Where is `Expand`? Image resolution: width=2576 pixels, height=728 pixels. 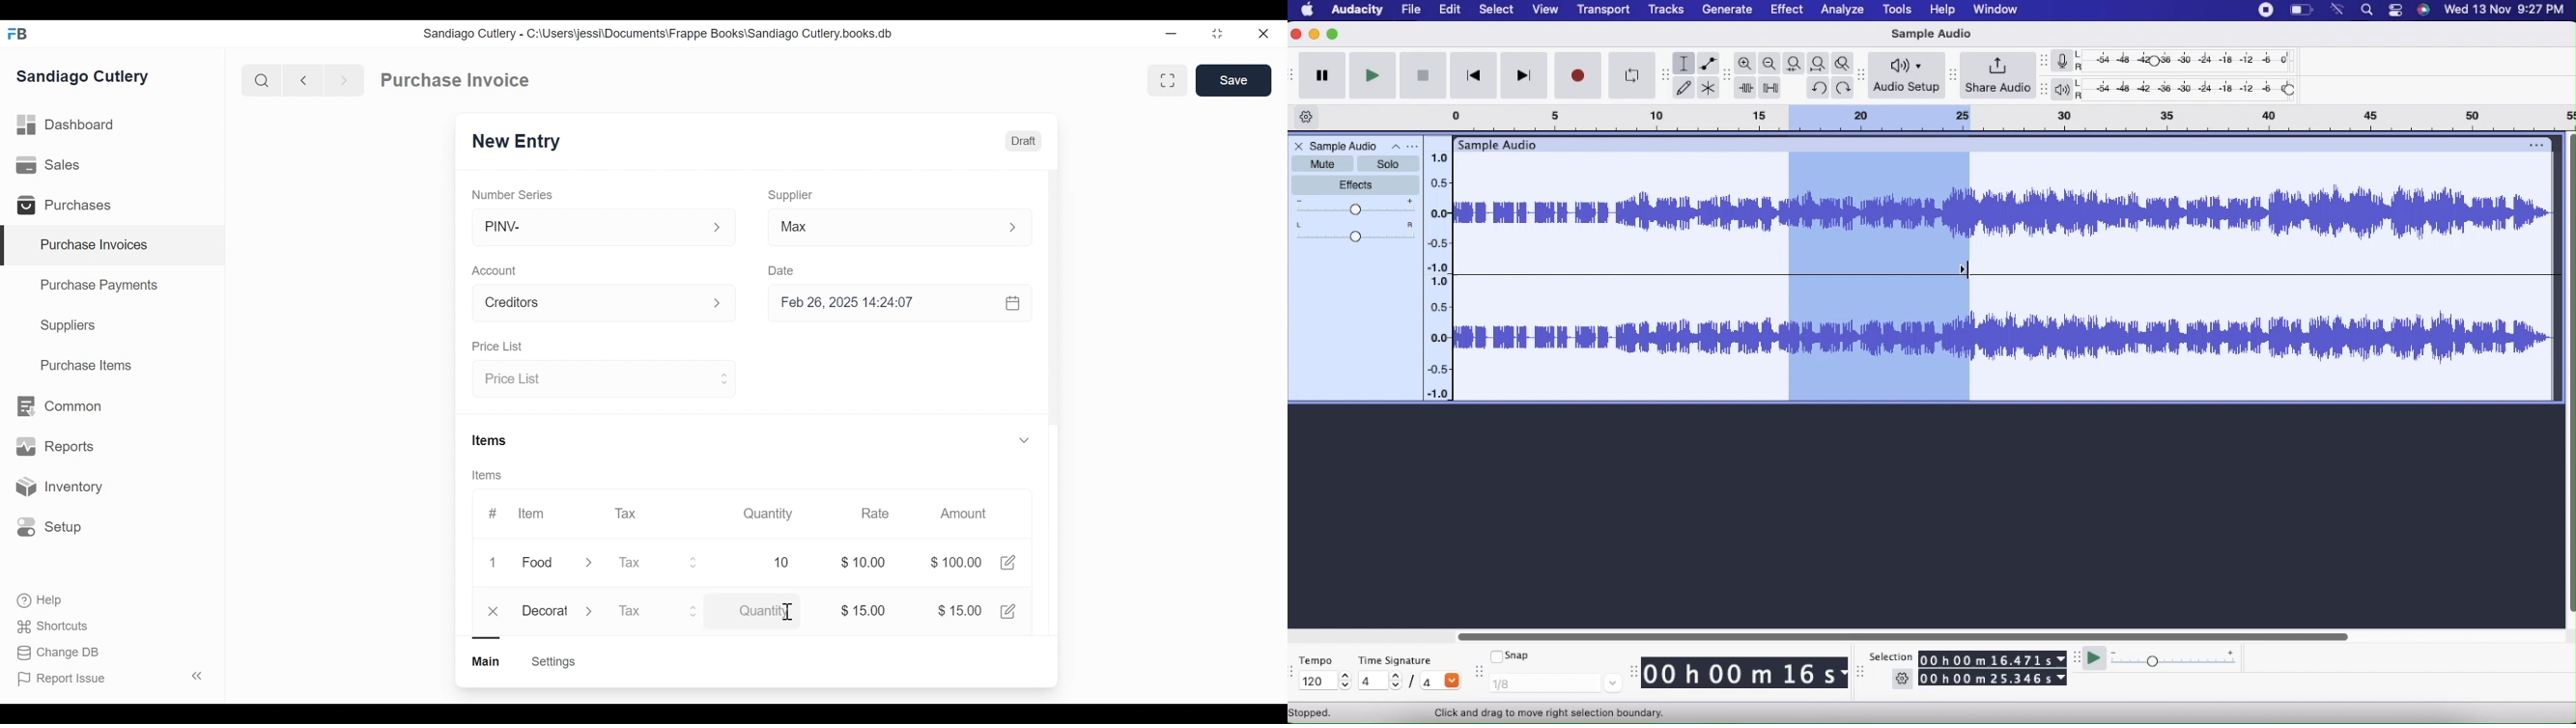
Expand is located at coordinates (592, 610).